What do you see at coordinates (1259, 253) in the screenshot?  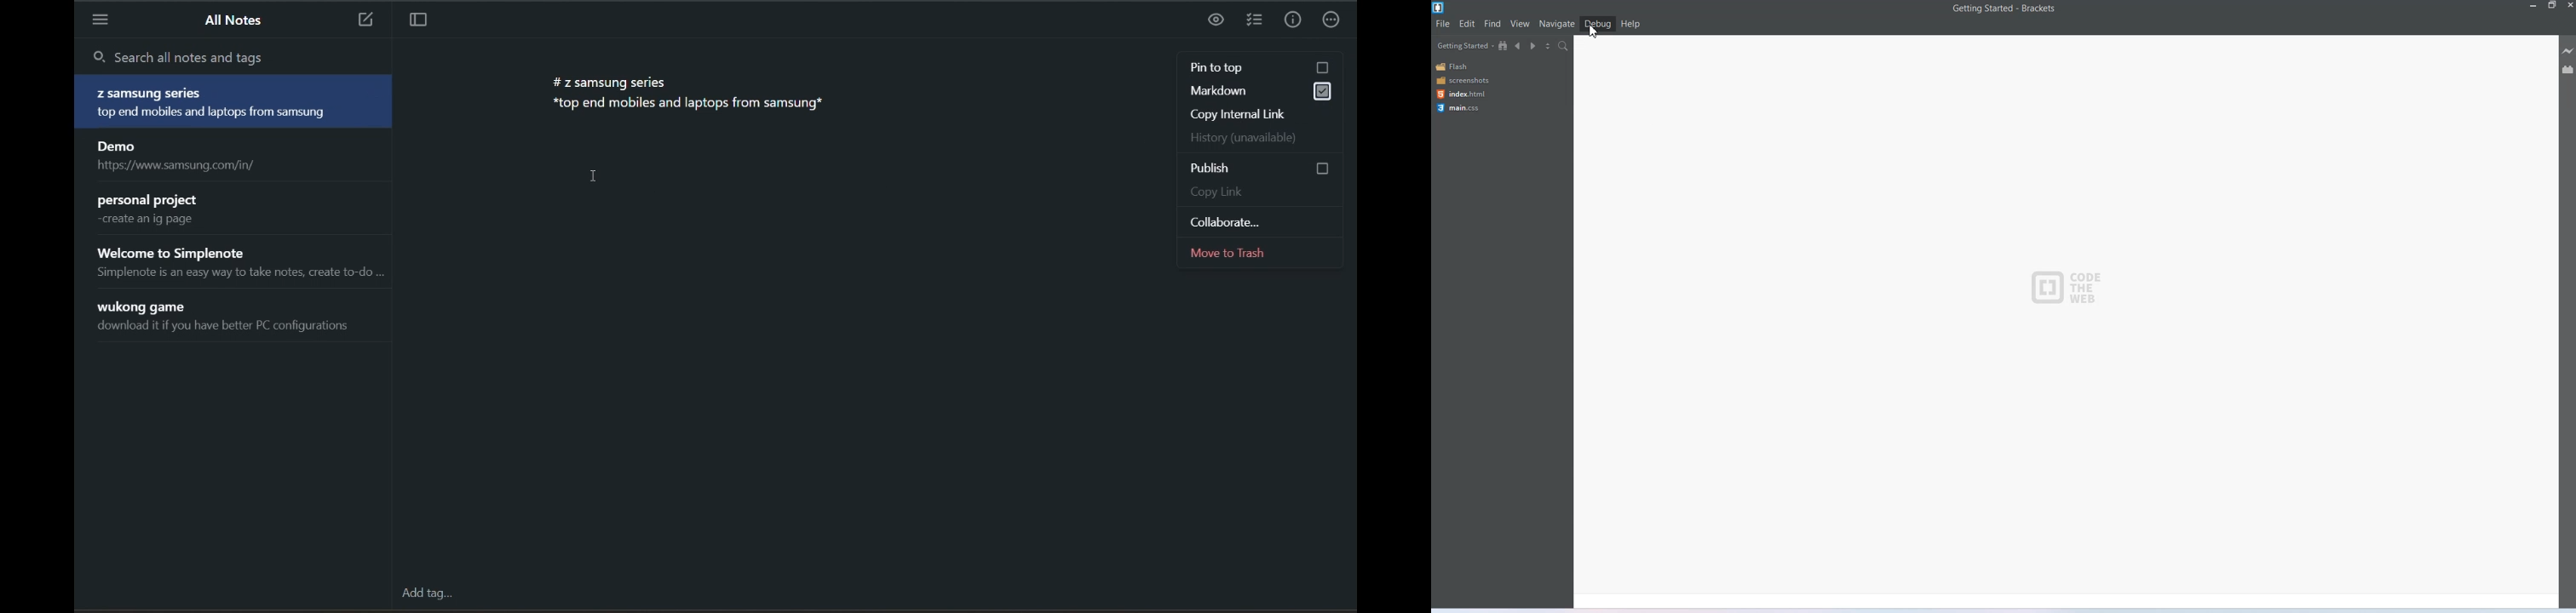 I see `move to trash` at bounding box center [1259, 253].